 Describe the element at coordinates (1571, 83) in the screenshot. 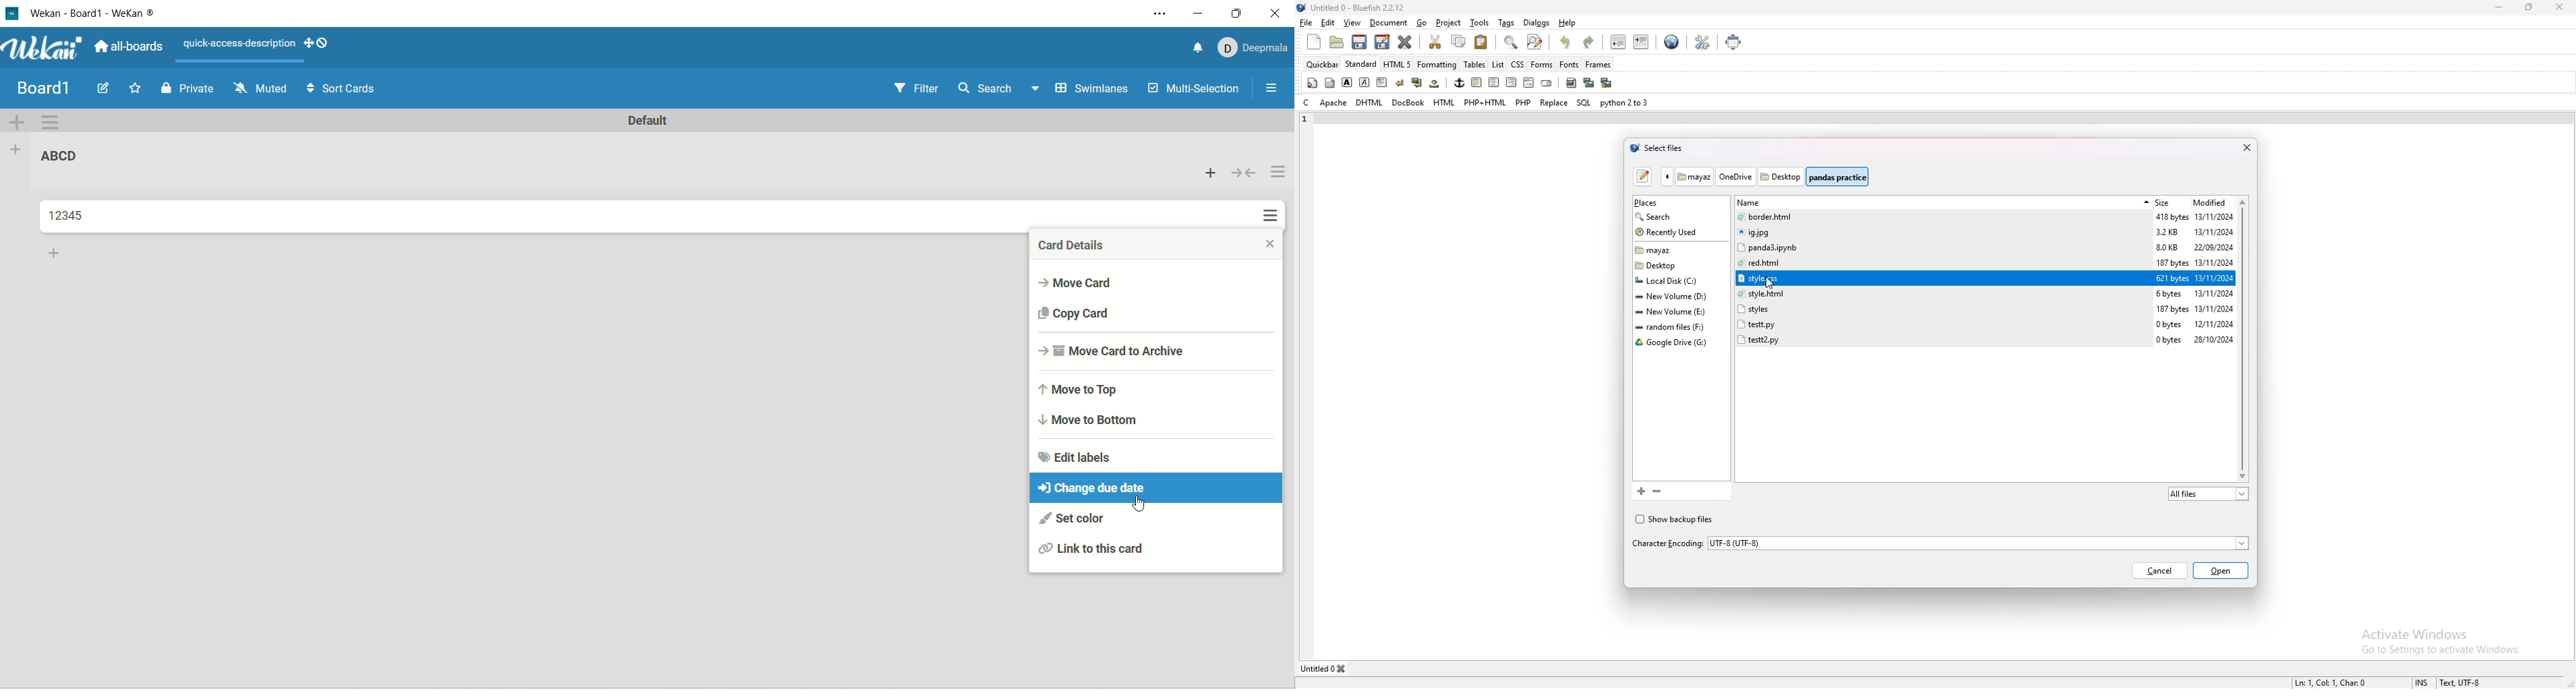

I see `insert image` at that location.